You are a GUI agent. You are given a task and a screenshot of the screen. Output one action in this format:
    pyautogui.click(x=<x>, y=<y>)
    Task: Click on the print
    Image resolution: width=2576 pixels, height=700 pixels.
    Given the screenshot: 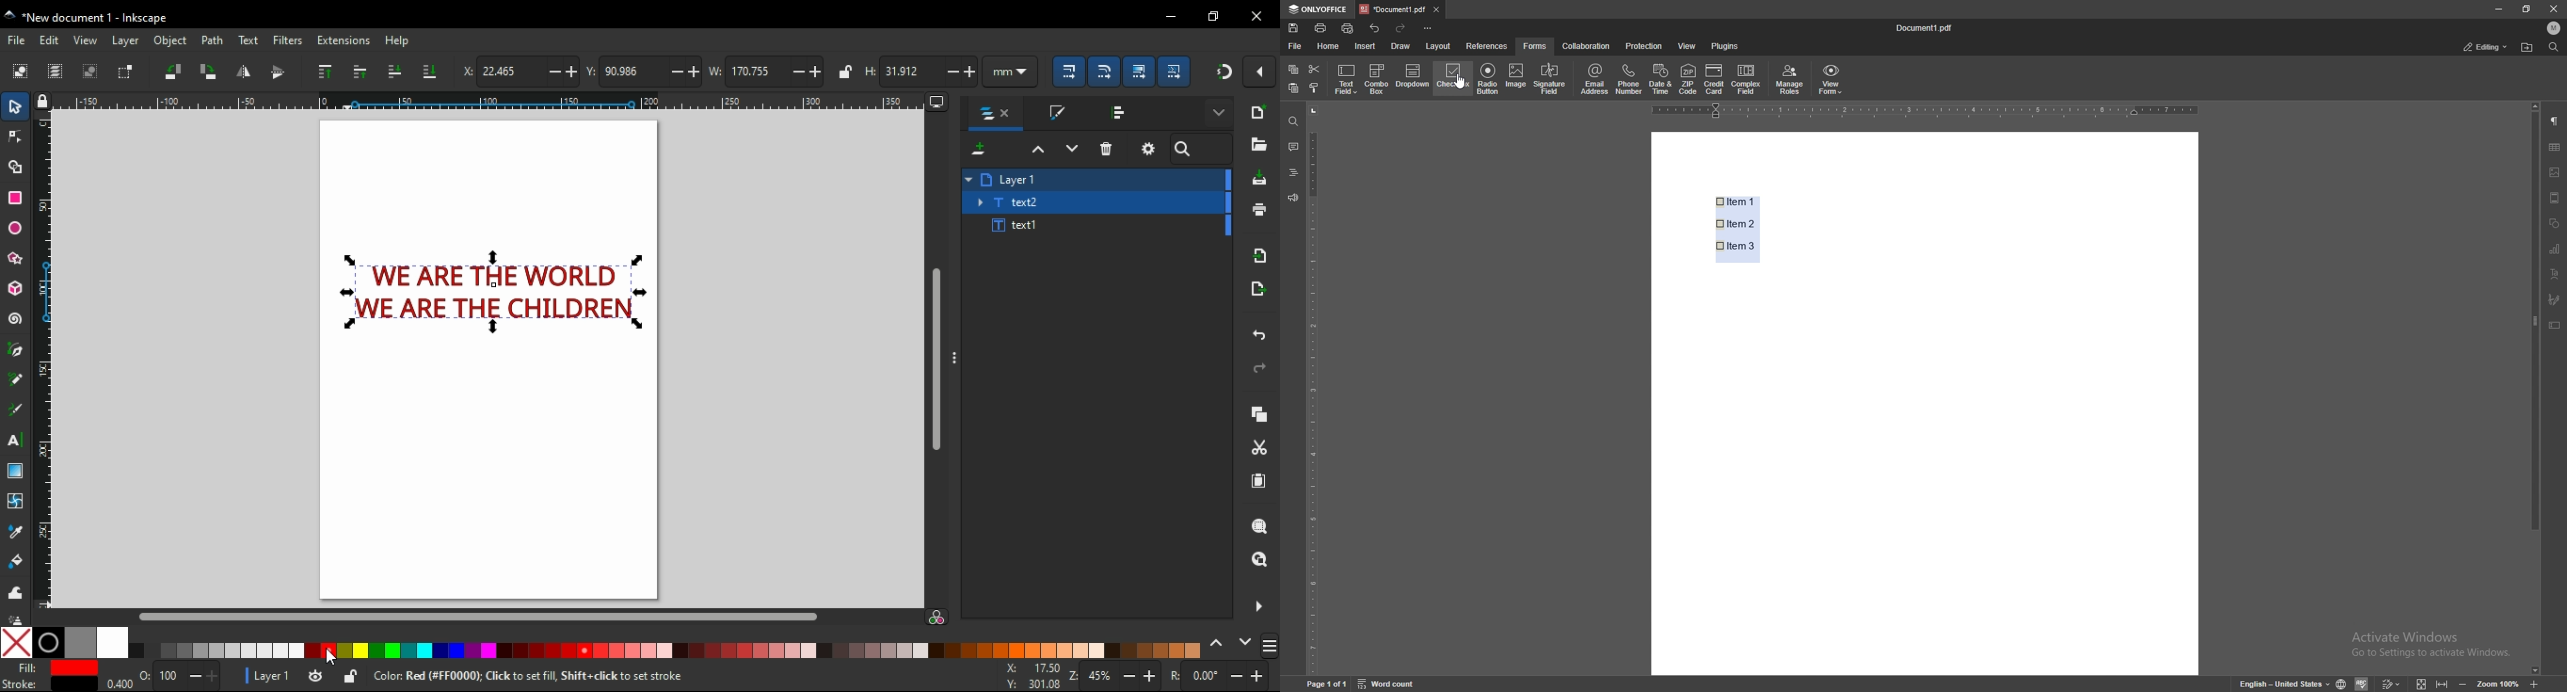 What is the action you would take?
    pyautogui.click(x=1321, y=27)
    